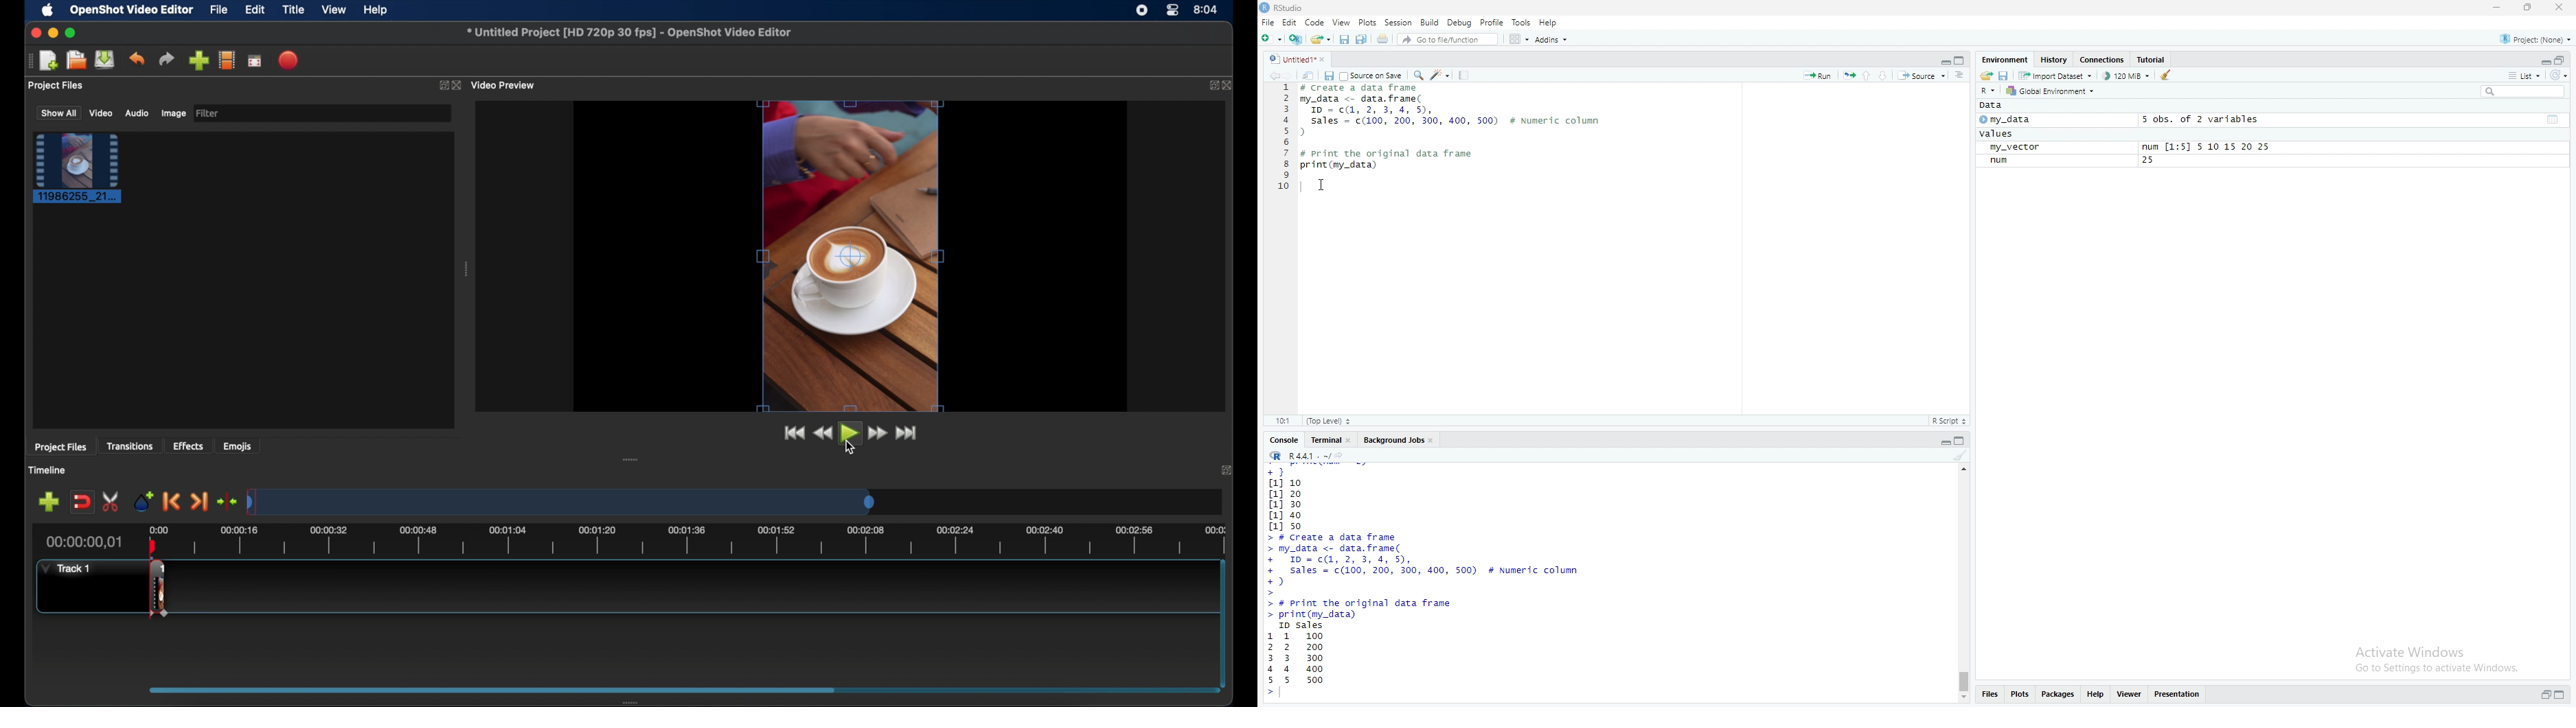  Describe the element at coordinates (1923, 76) in the screenshot. I see `source the contents of the active document` at that location.